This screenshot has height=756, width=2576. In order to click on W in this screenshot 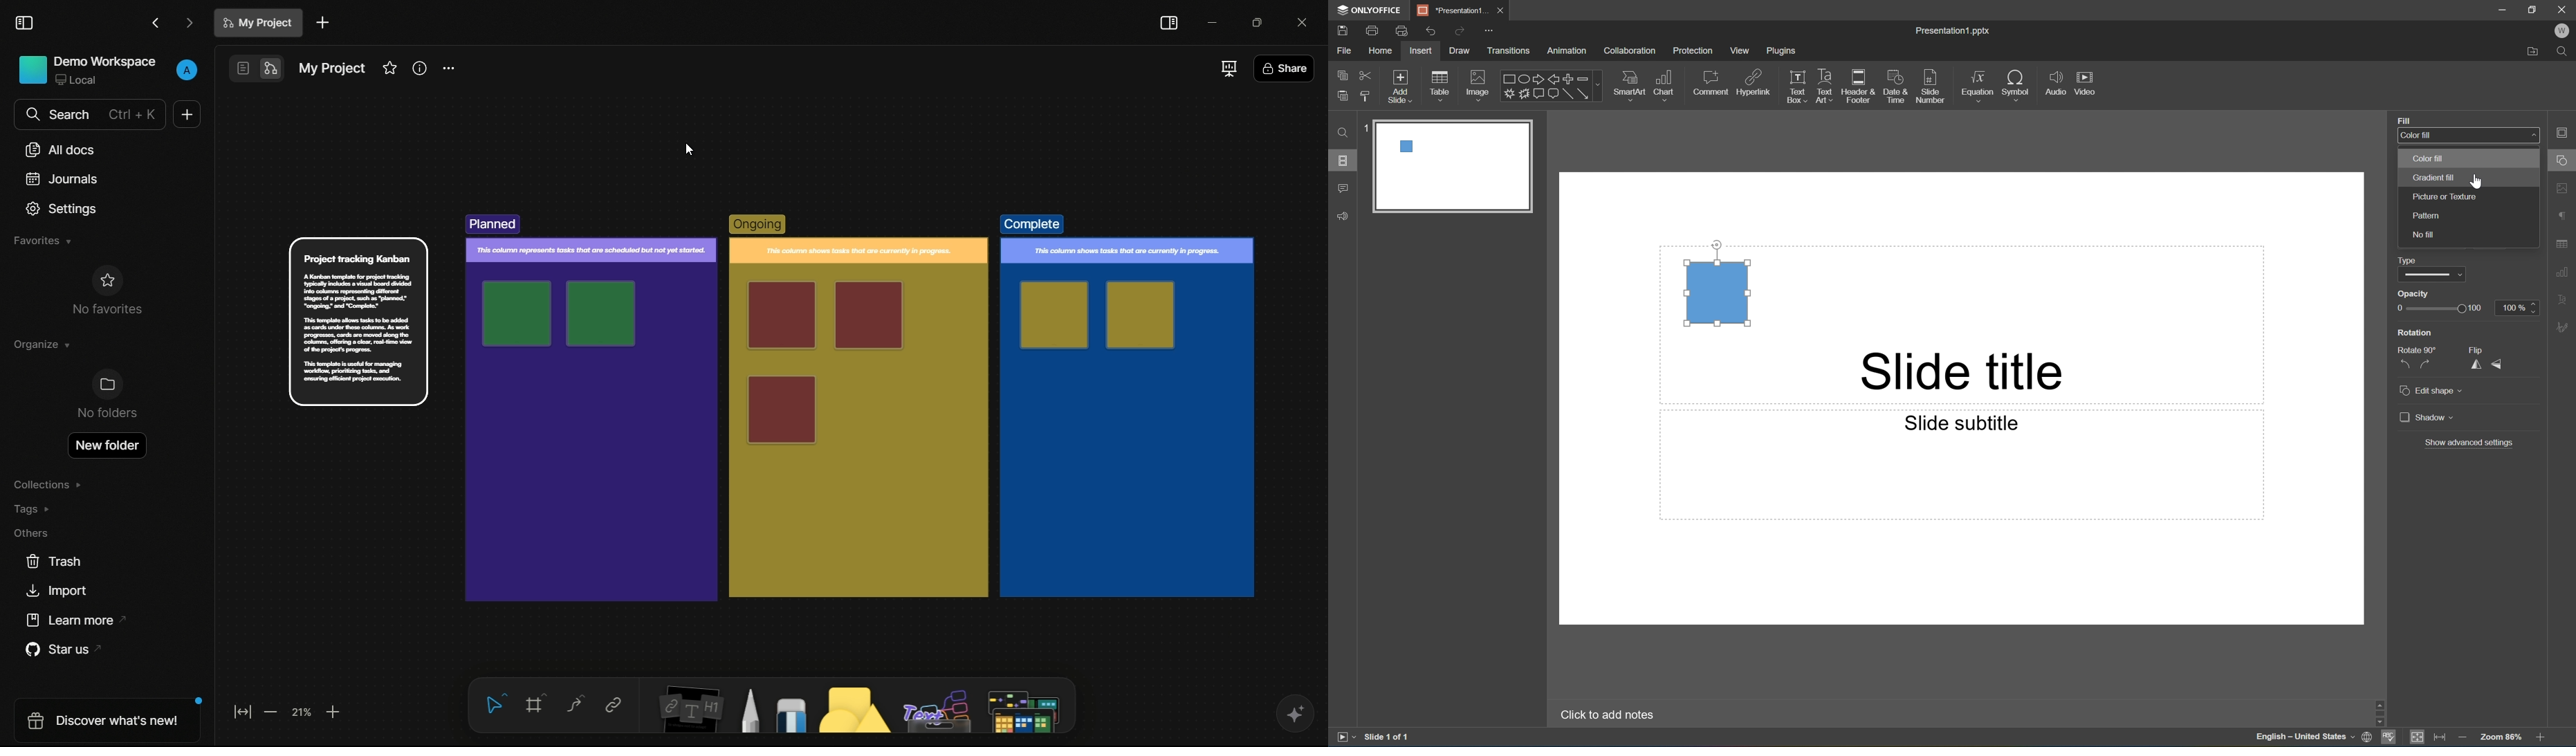, I will do `click(2562, 31)`.